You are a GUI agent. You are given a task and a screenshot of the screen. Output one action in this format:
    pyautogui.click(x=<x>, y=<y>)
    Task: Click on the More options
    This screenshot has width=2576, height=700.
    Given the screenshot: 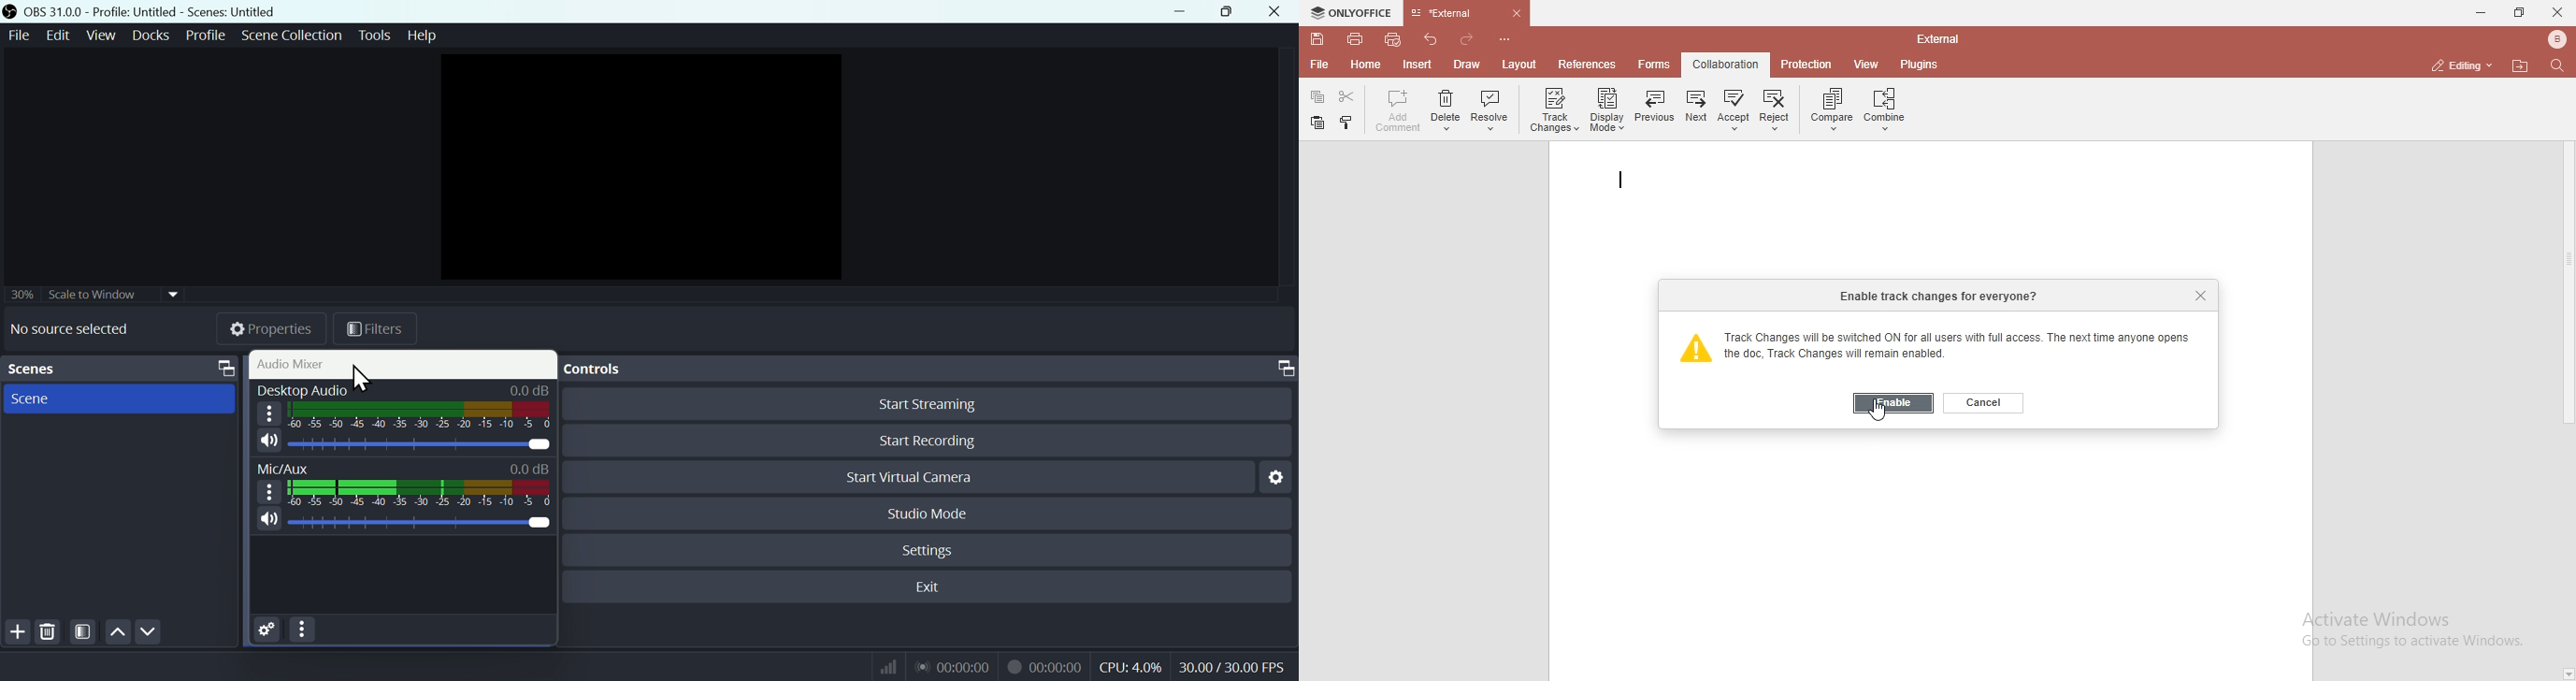 What is the action you would take?
    pyautogui.click(x=269, y=412)
    